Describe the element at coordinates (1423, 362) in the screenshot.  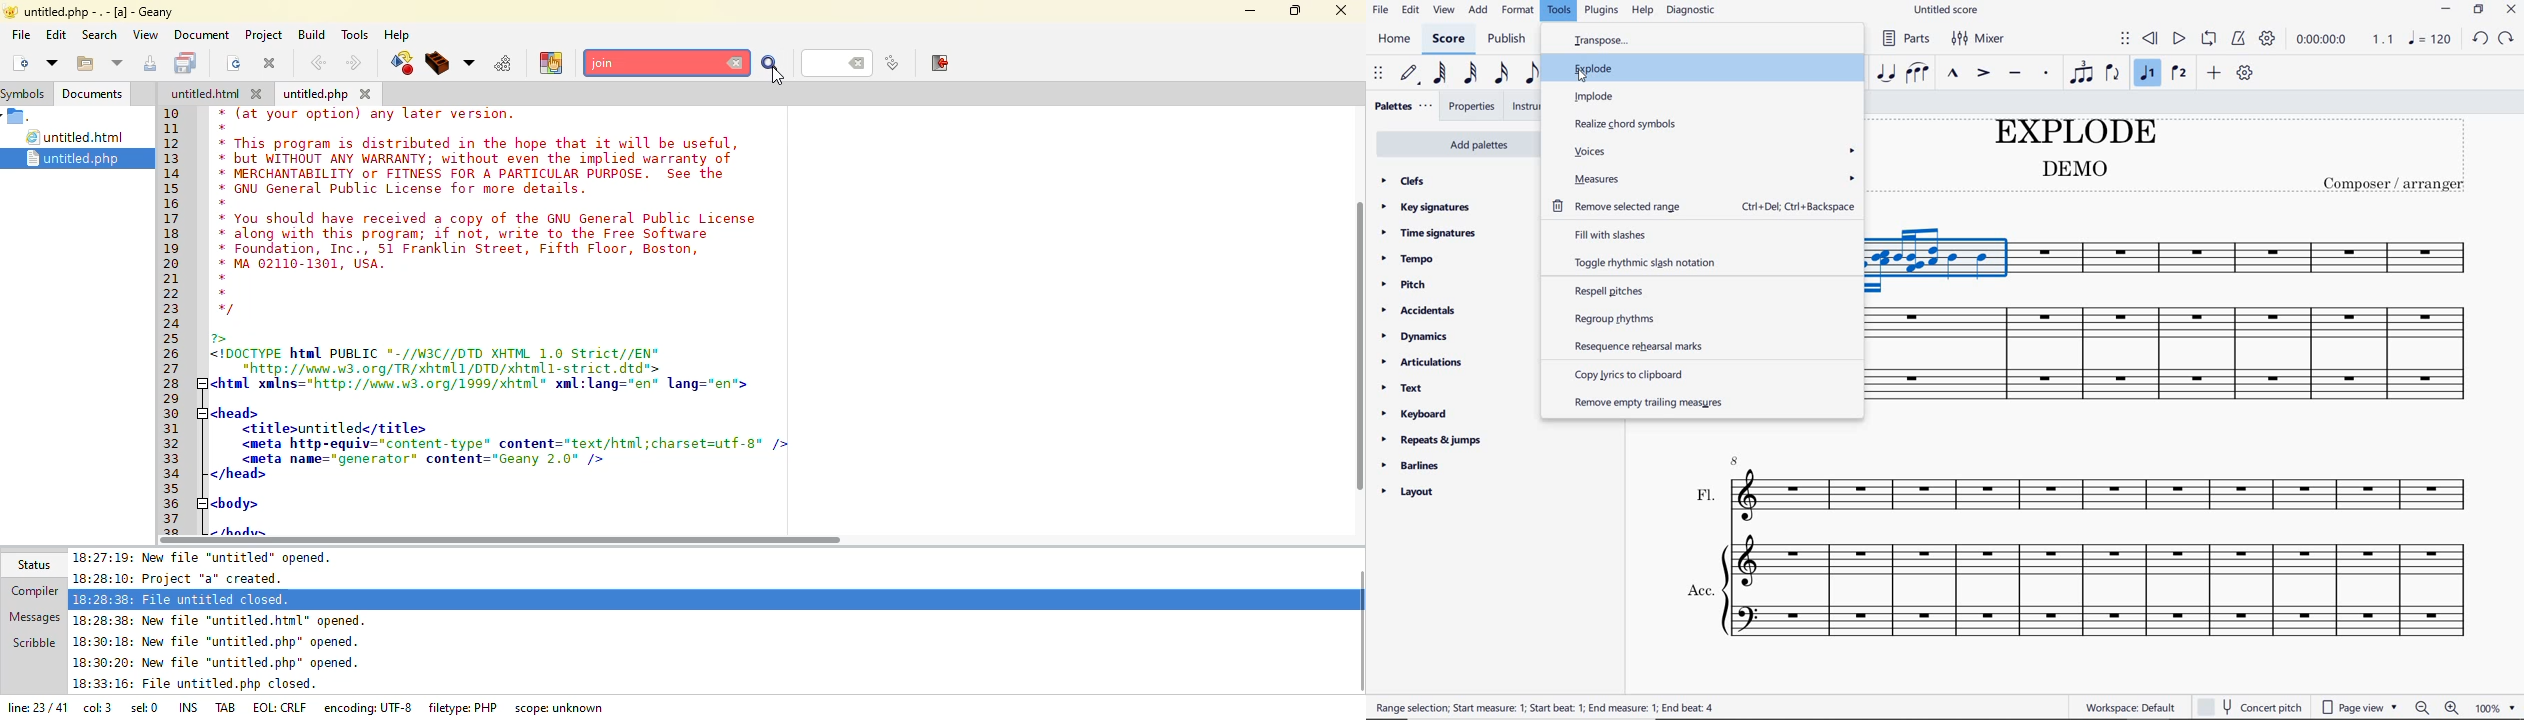
I see `articulations` at that location.